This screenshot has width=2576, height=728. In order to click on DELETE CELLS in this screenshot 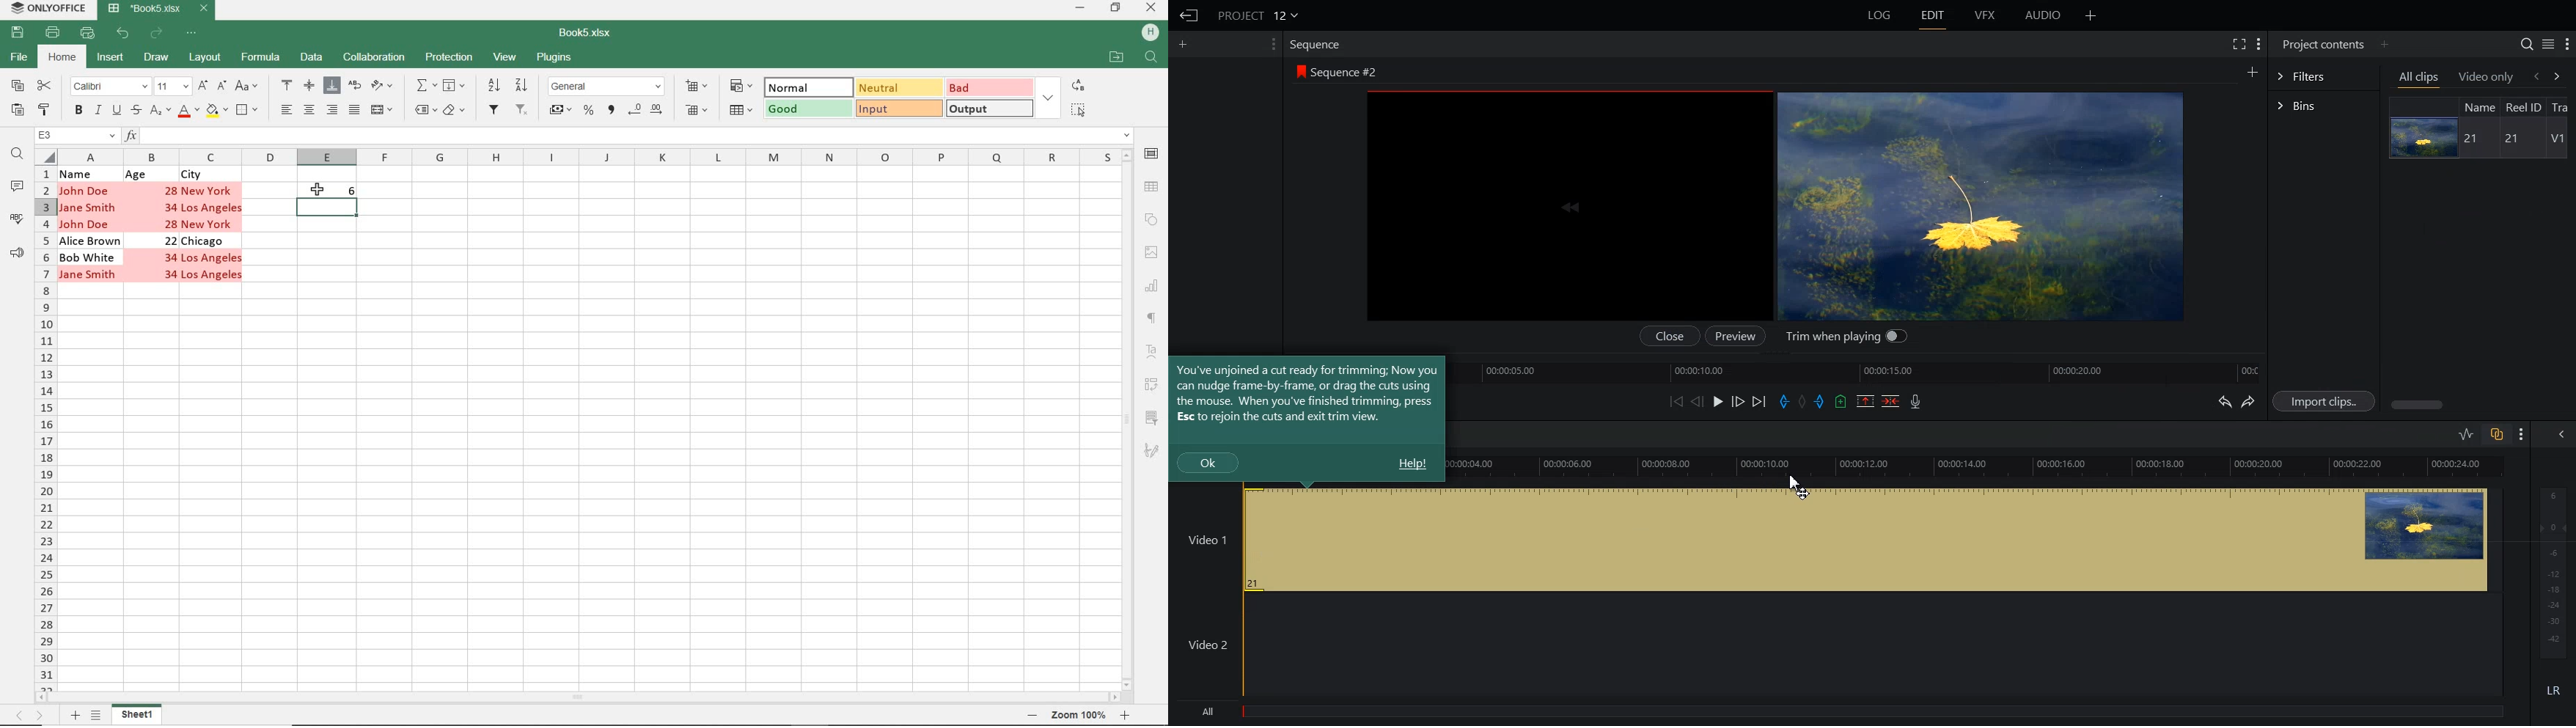, I will do `click(699, 111)`.